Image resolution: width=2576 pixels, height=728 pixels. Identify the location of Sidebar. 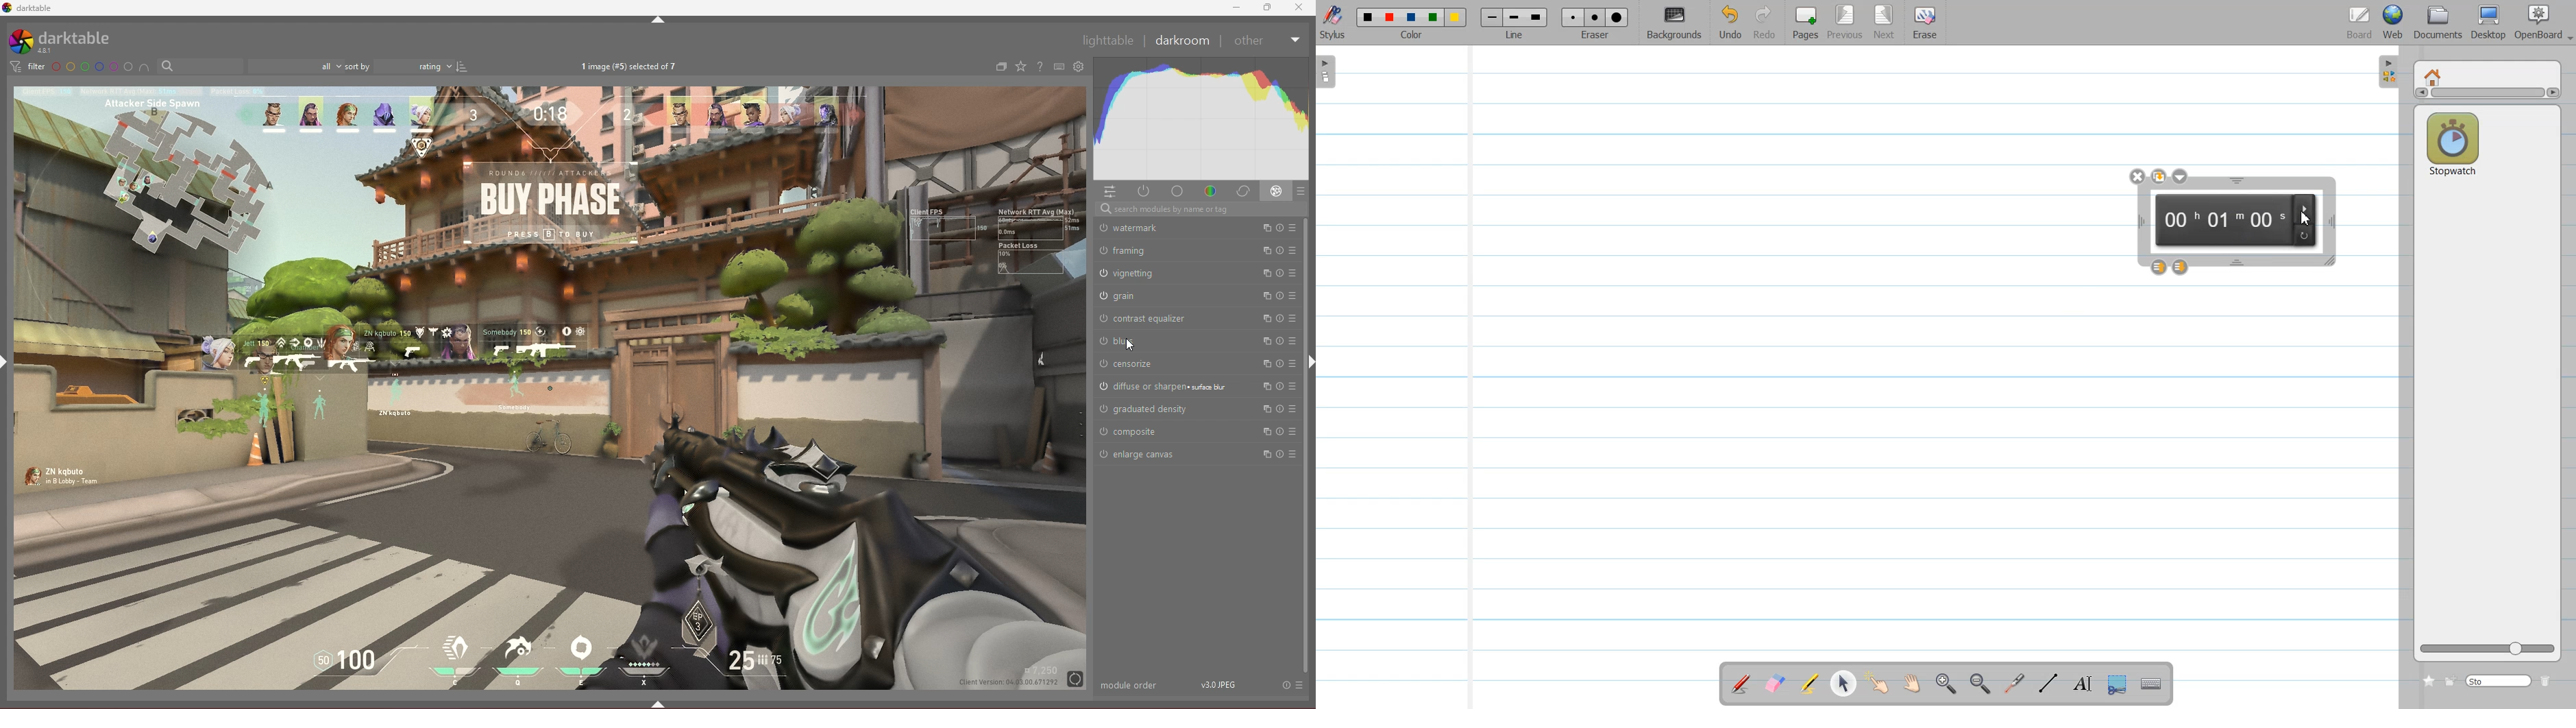
(2387, 72).